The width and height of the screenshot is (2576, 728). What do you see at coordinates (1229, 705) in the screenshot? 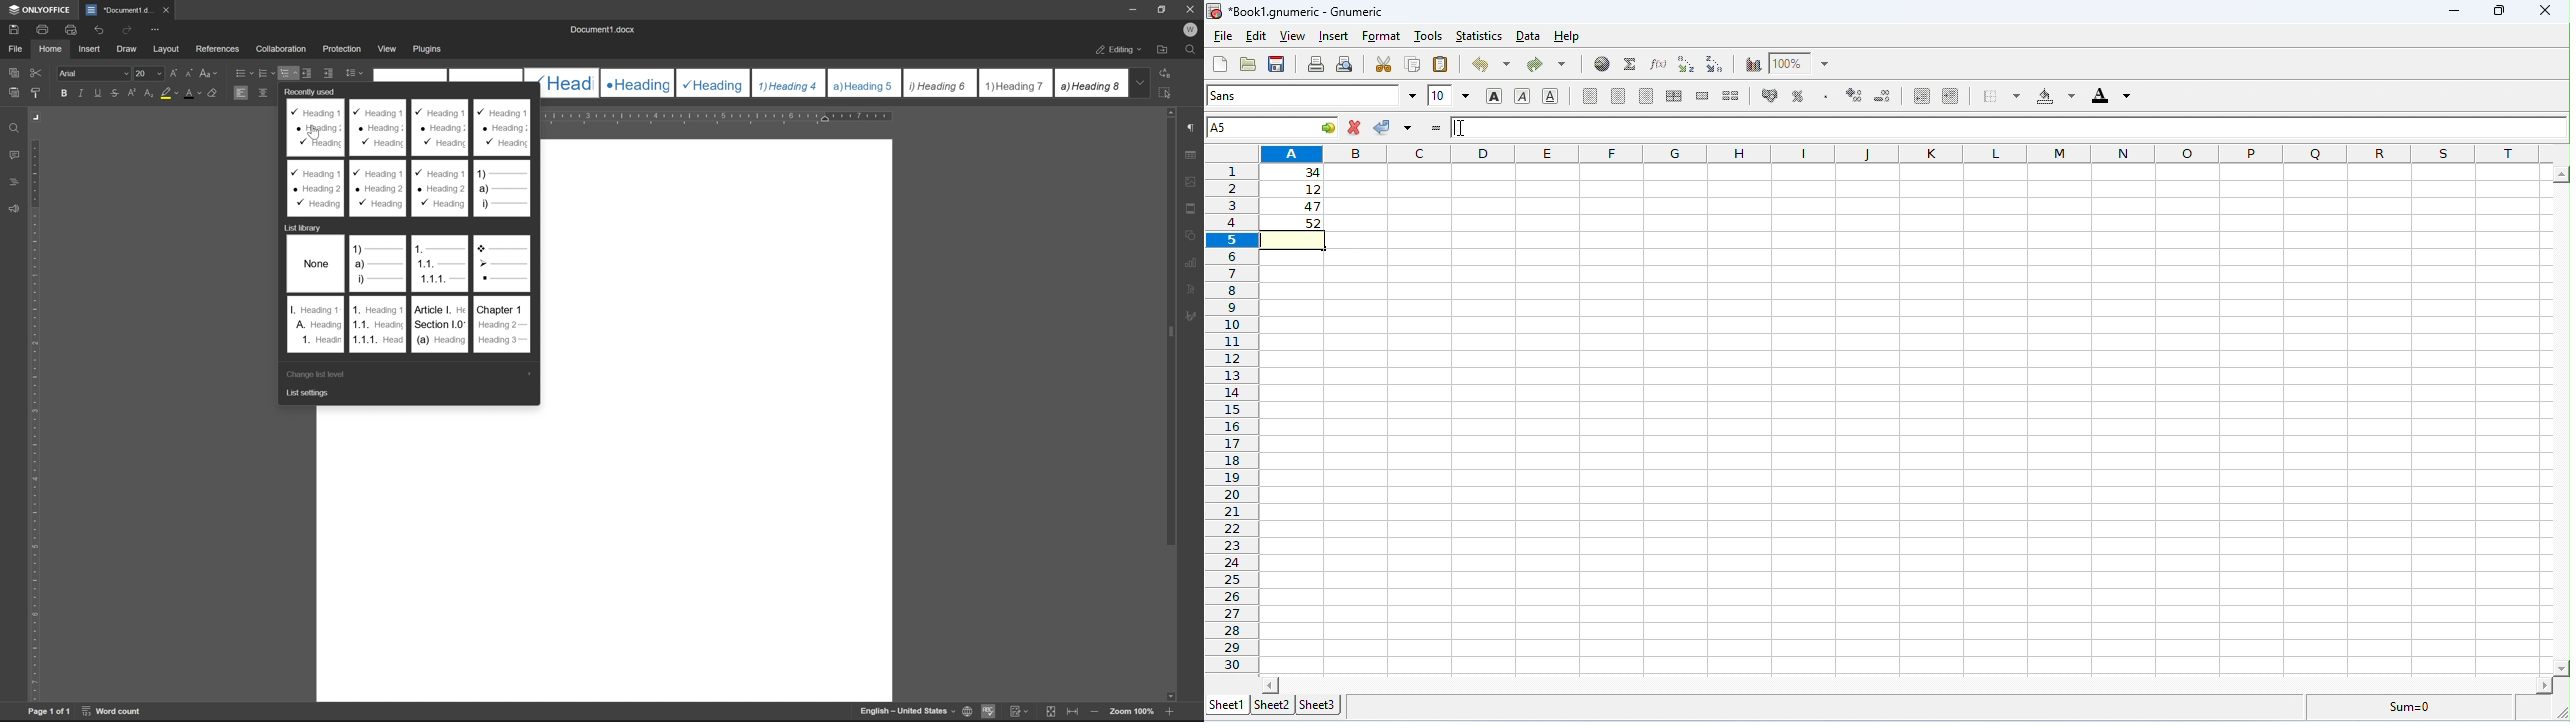
I see `sheet1` at bounding box center [1229, 705].